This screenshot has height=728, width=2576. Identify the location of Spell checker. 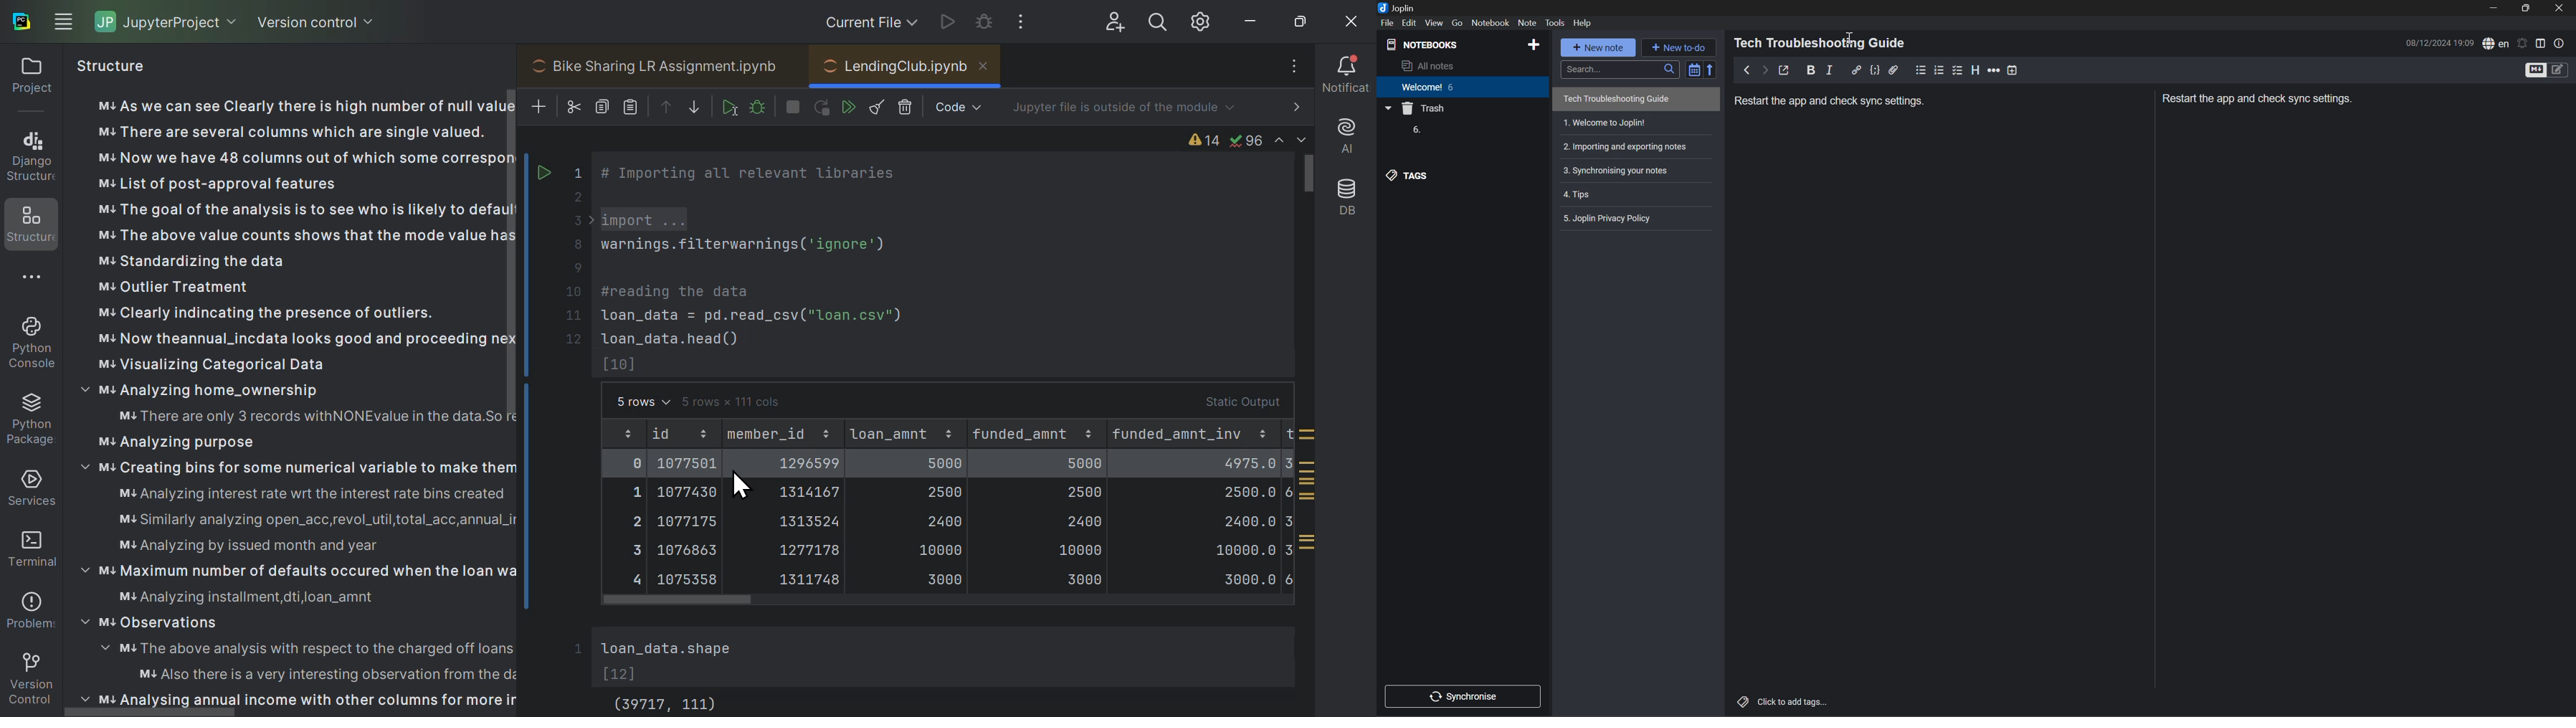
(2495, 44).